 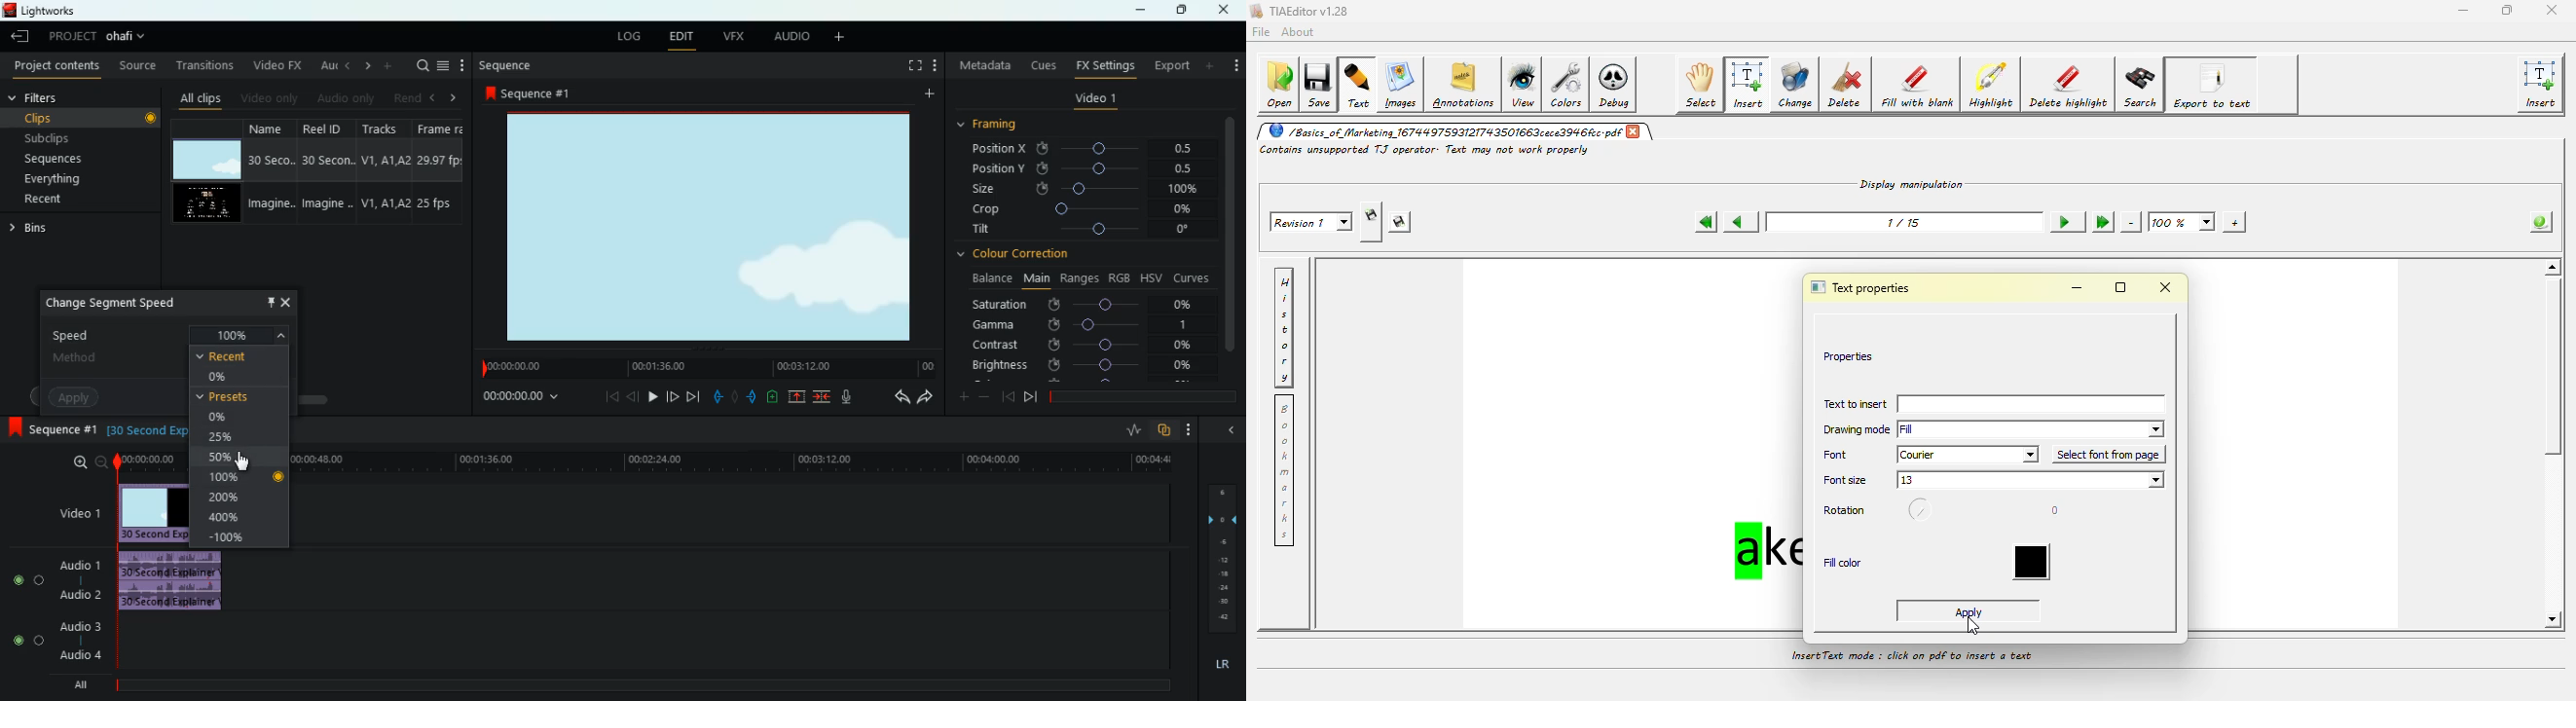 I want to click on position x, so click(x=1086, y=148).